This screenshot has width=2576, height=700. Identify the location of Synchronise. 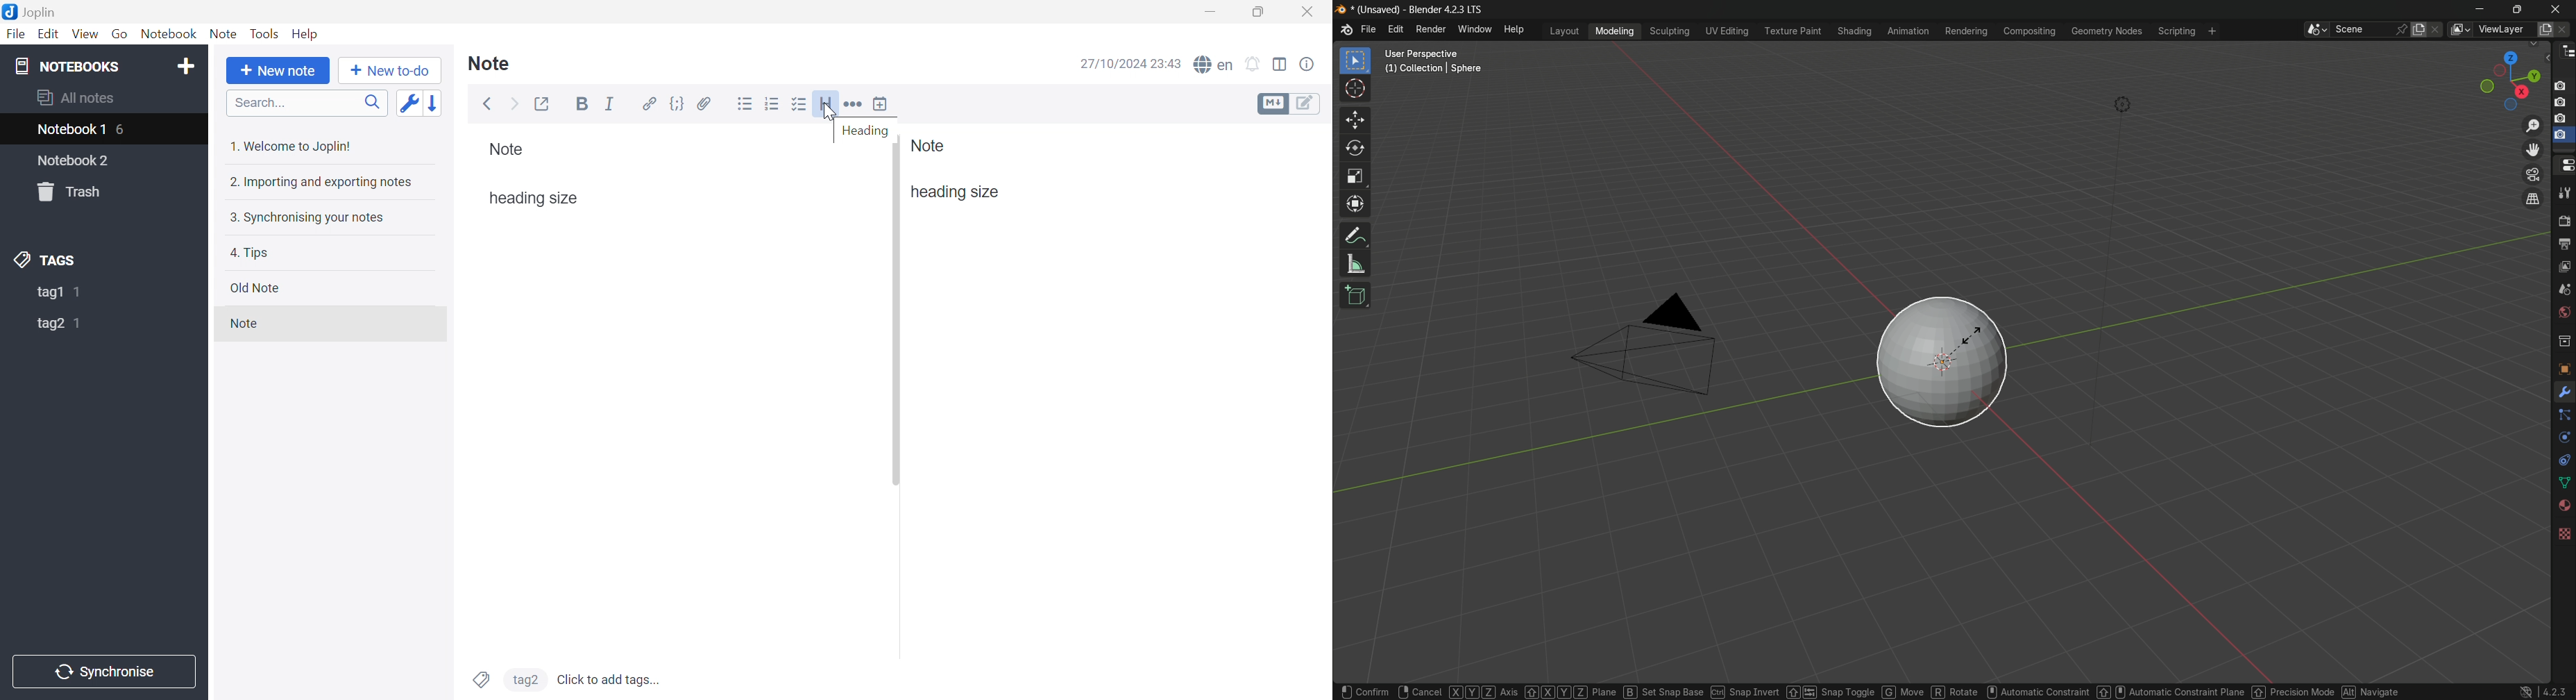
(103, 672).